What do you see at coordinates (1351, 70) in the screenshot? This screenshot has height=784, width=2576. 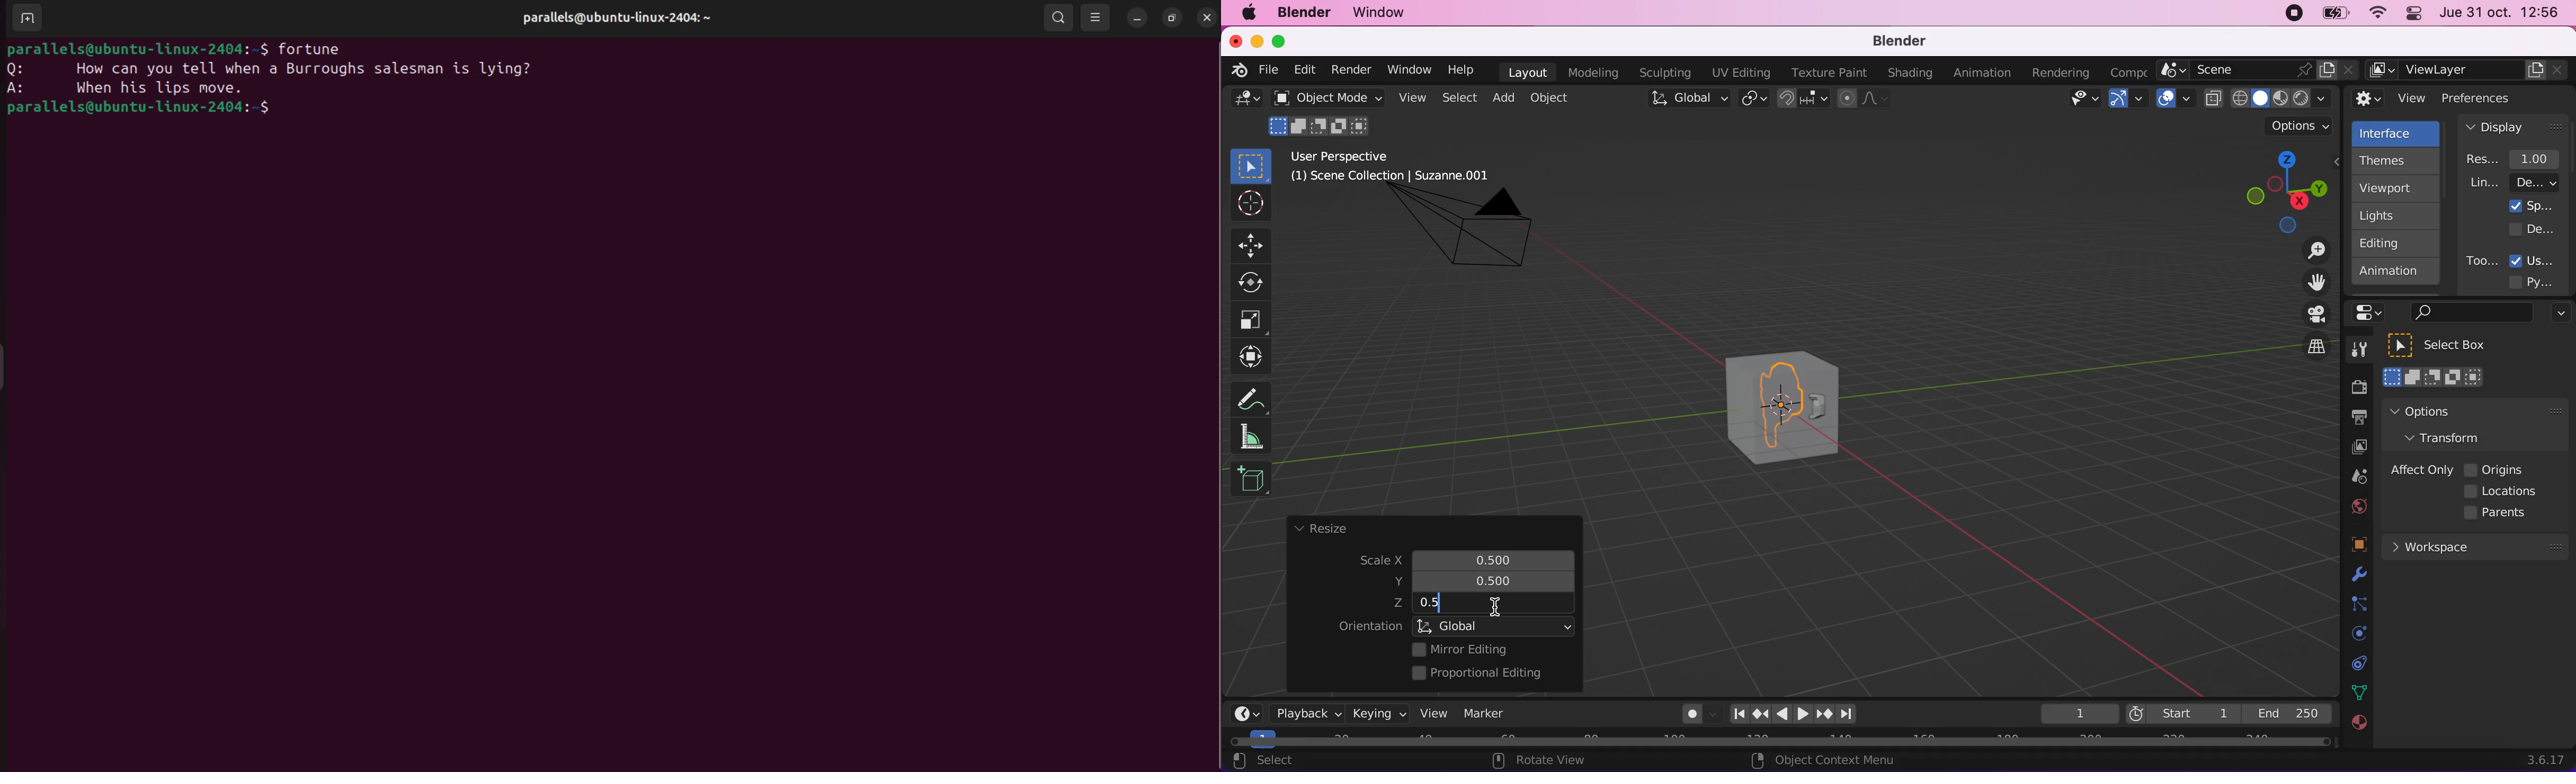 I see `render` at bounding box center [1351, 70].